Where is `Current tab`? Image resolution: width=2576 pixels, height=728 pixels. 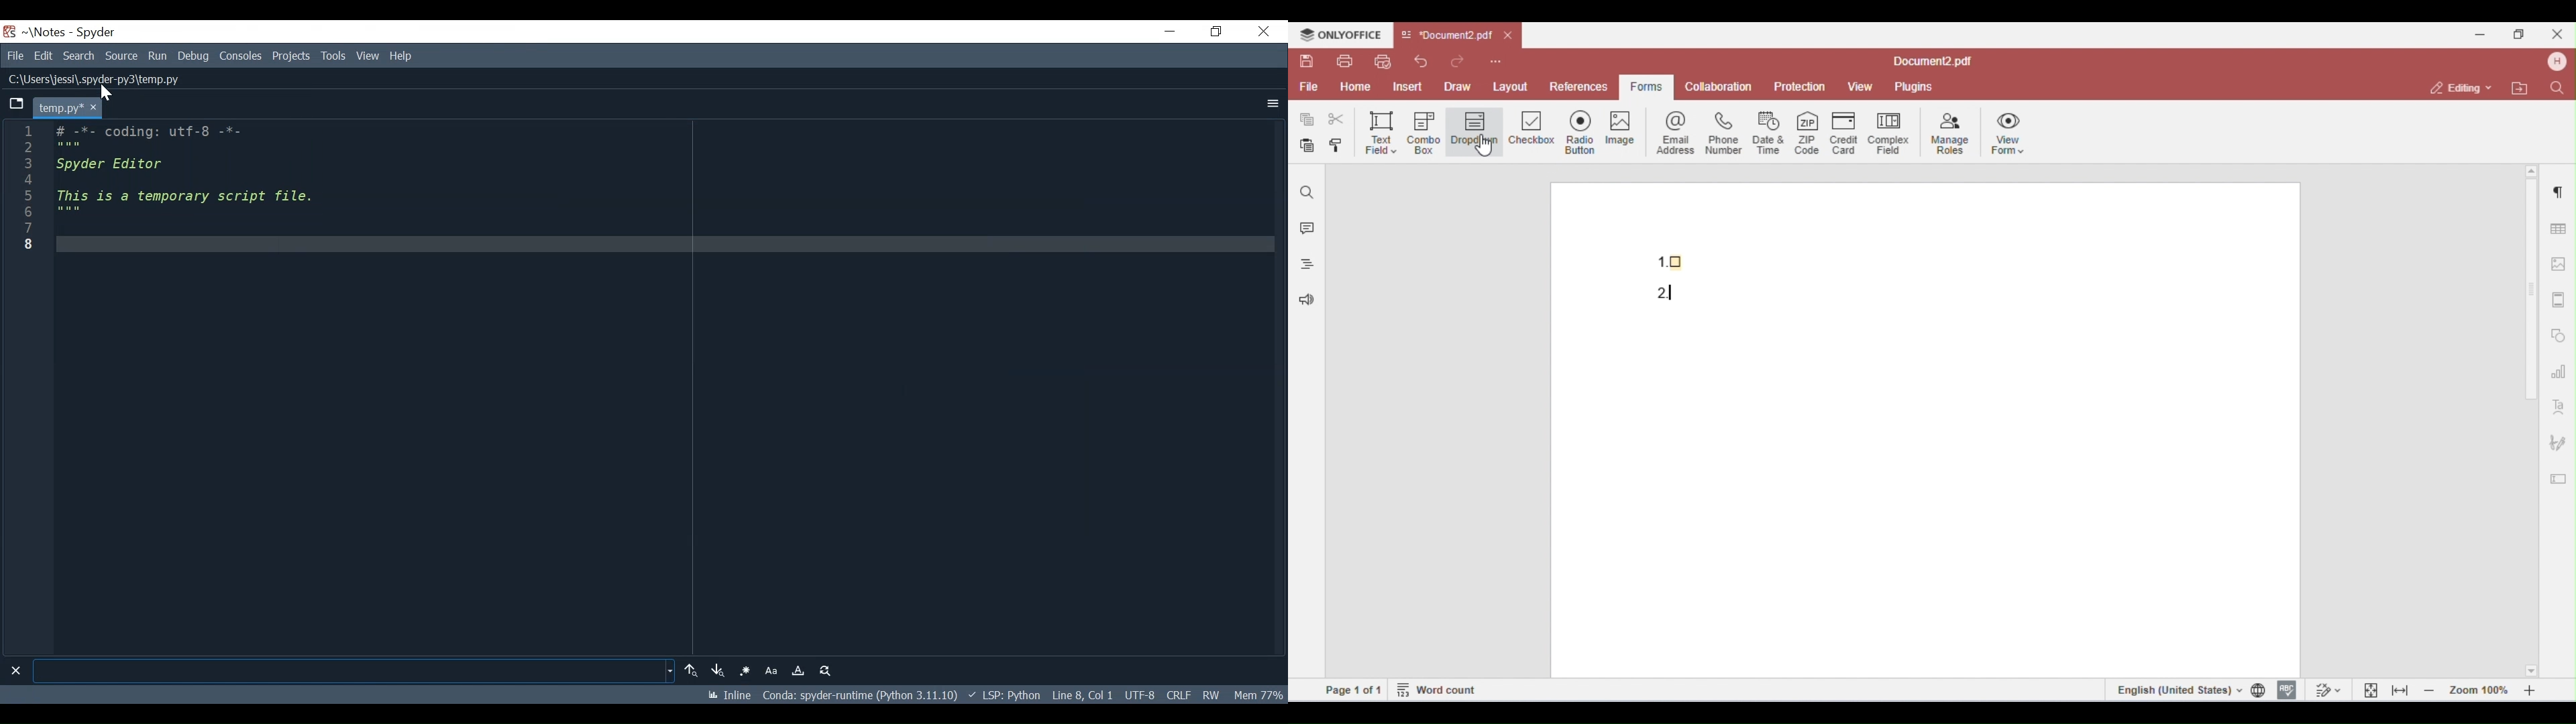 Current tab is located at coordinates (63, 106).